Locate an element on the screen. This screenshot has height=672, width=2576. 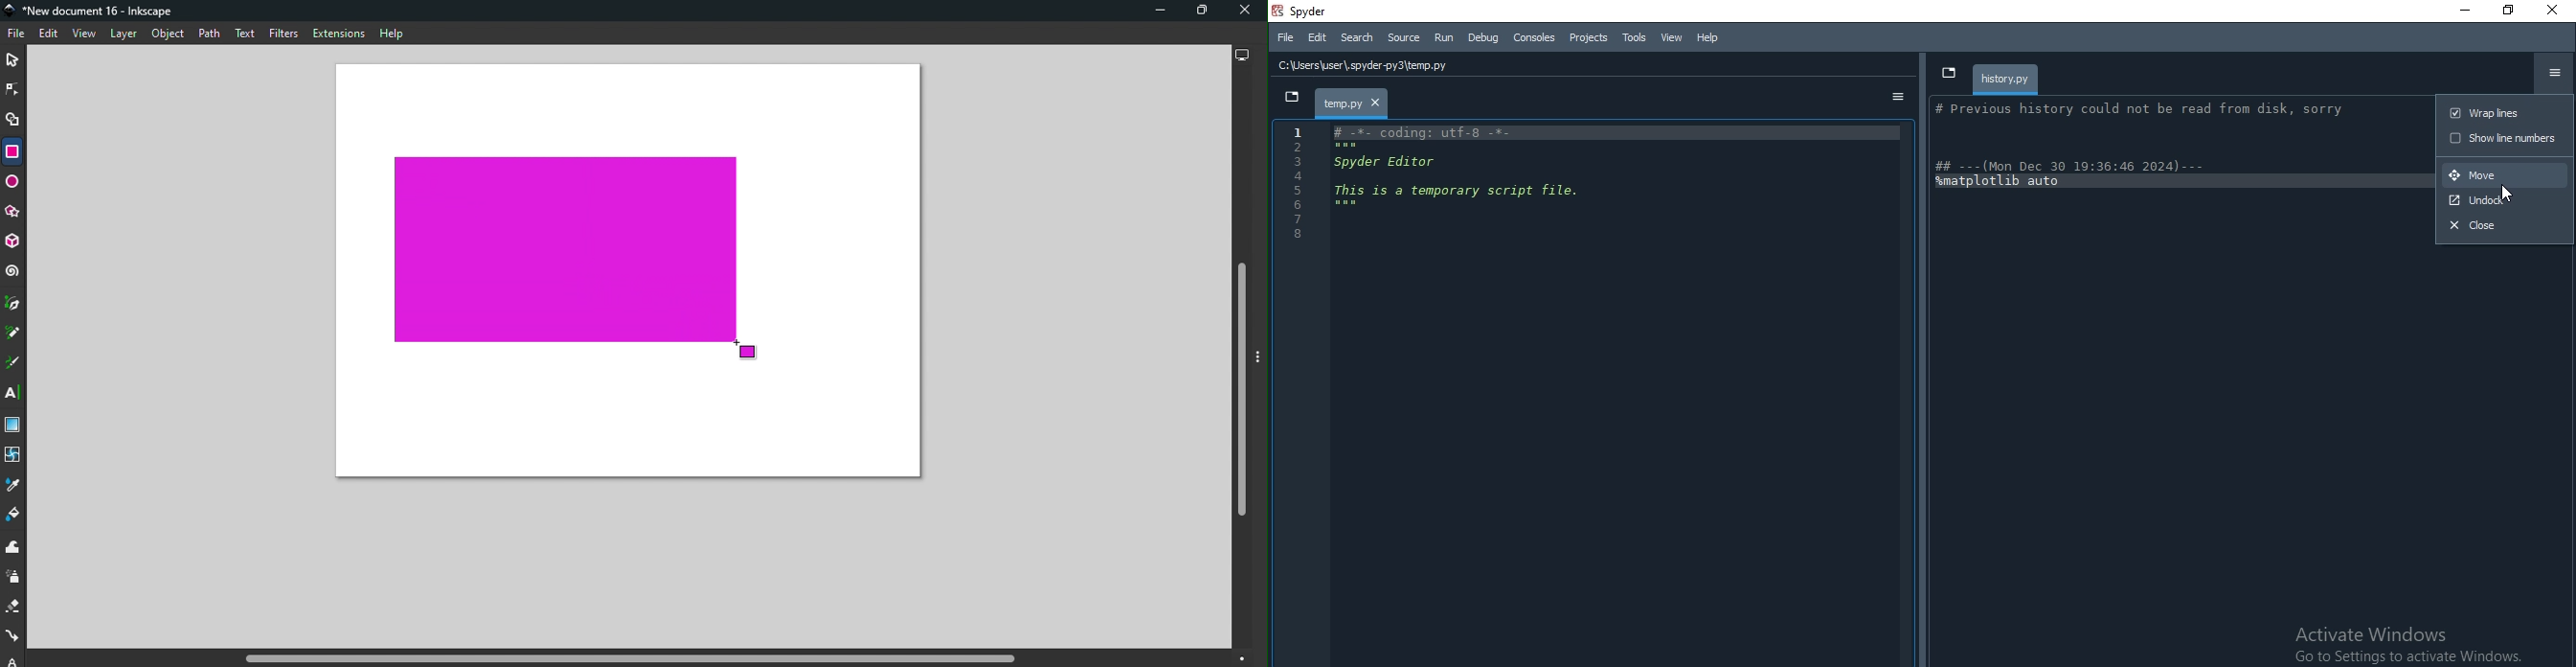
undock is located at coordinates (2507, 200).